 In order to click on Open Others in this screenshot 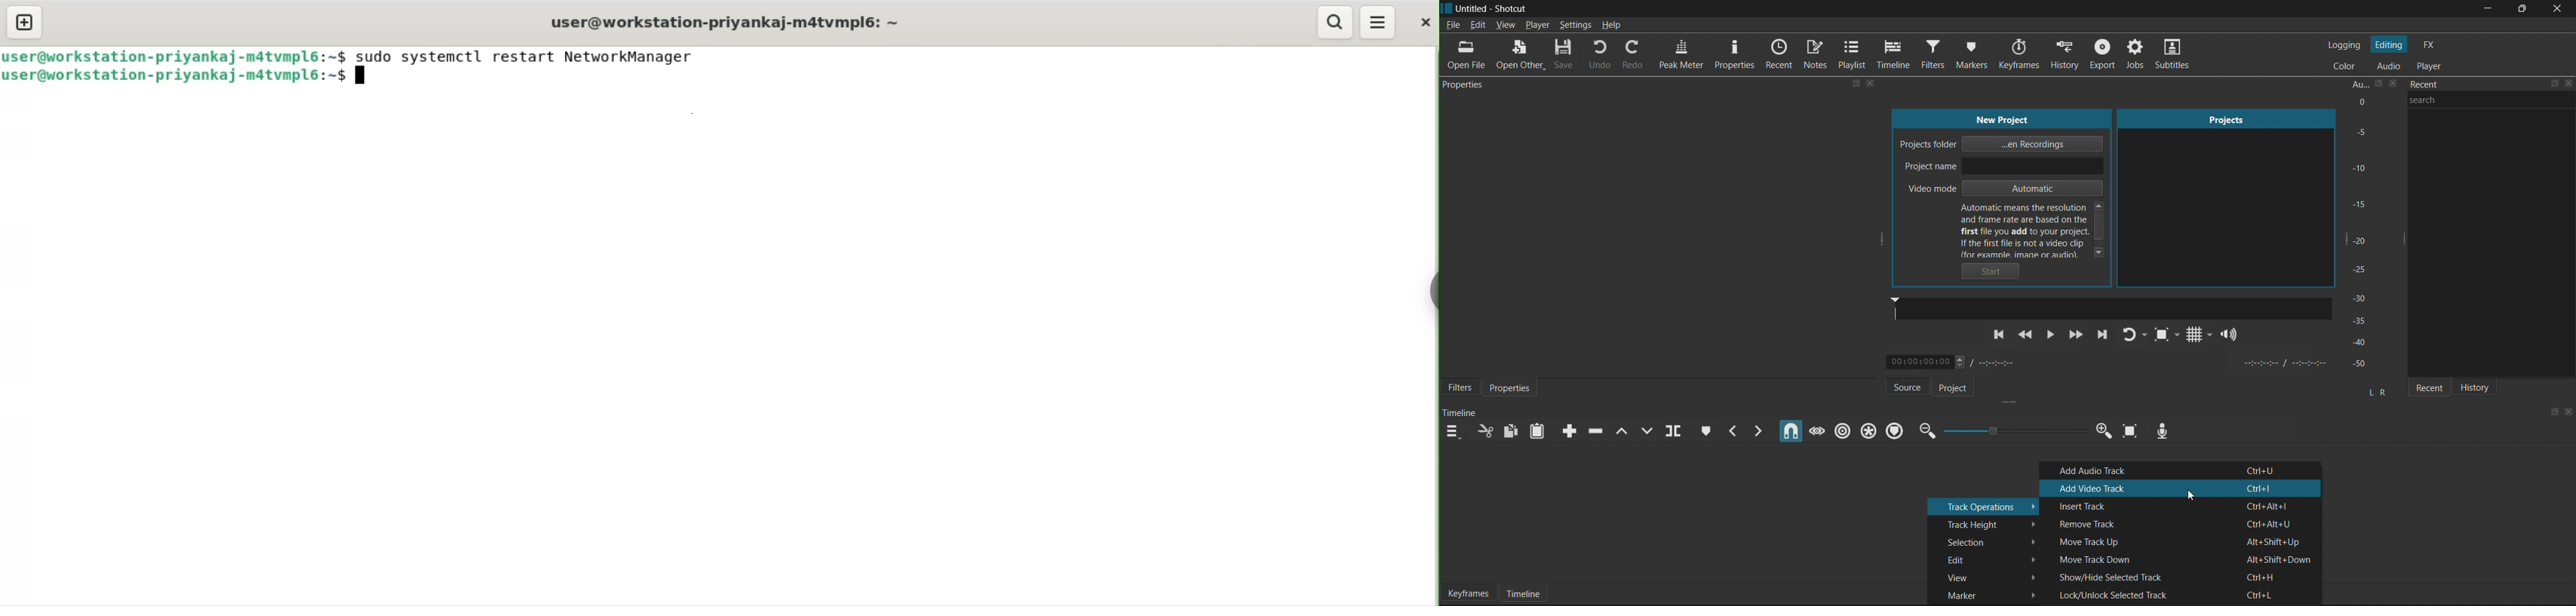, I will do `click(1519, 55)`.